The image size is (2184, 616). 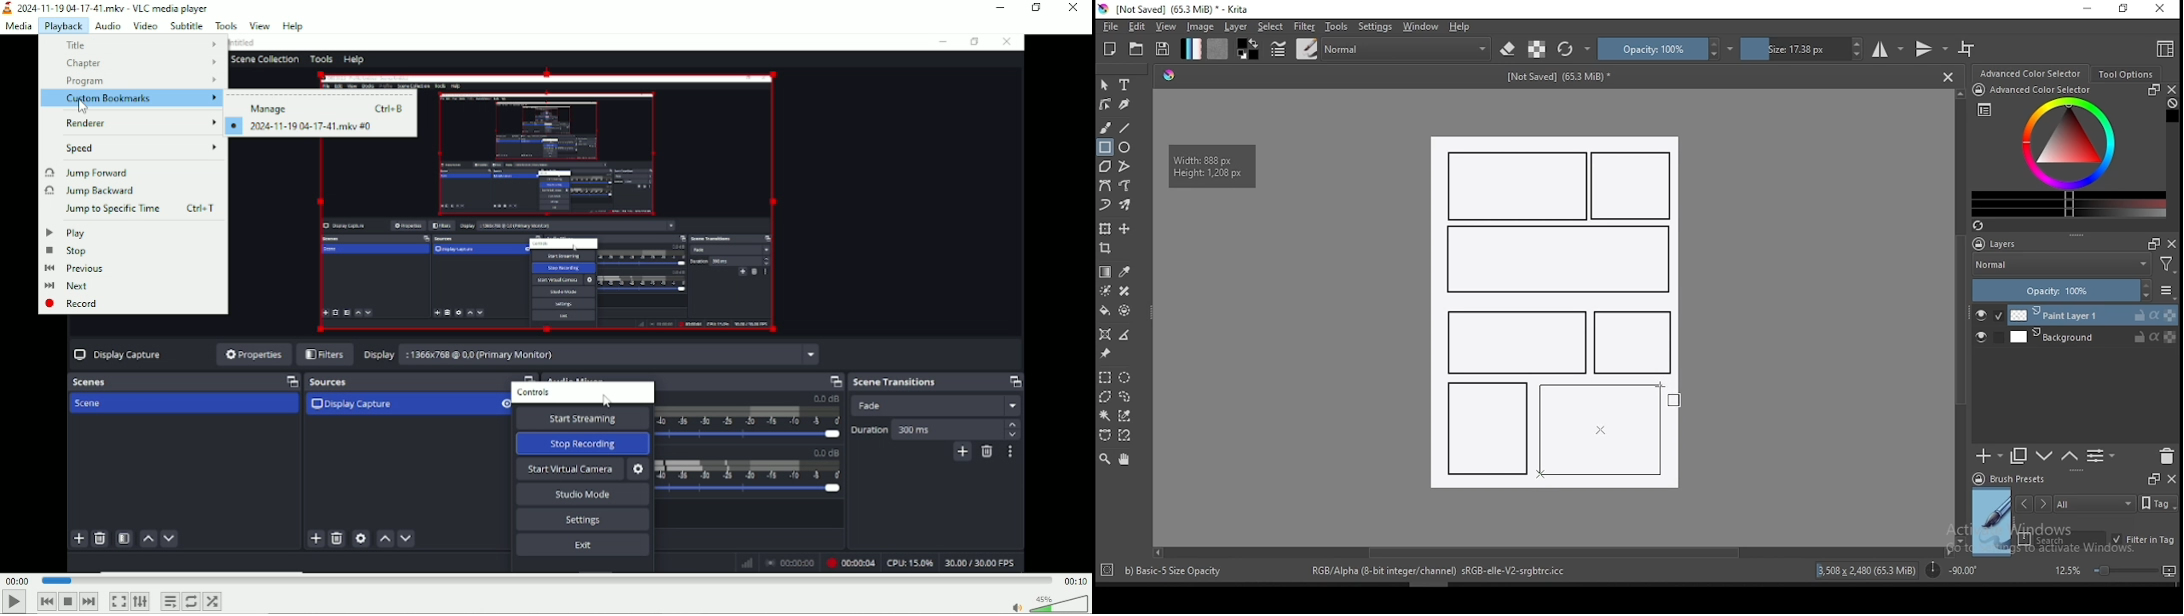 What do you see at coordinates (1421, 26) in the screenshot?
I see `windows` at bounding box center [1421, 26].